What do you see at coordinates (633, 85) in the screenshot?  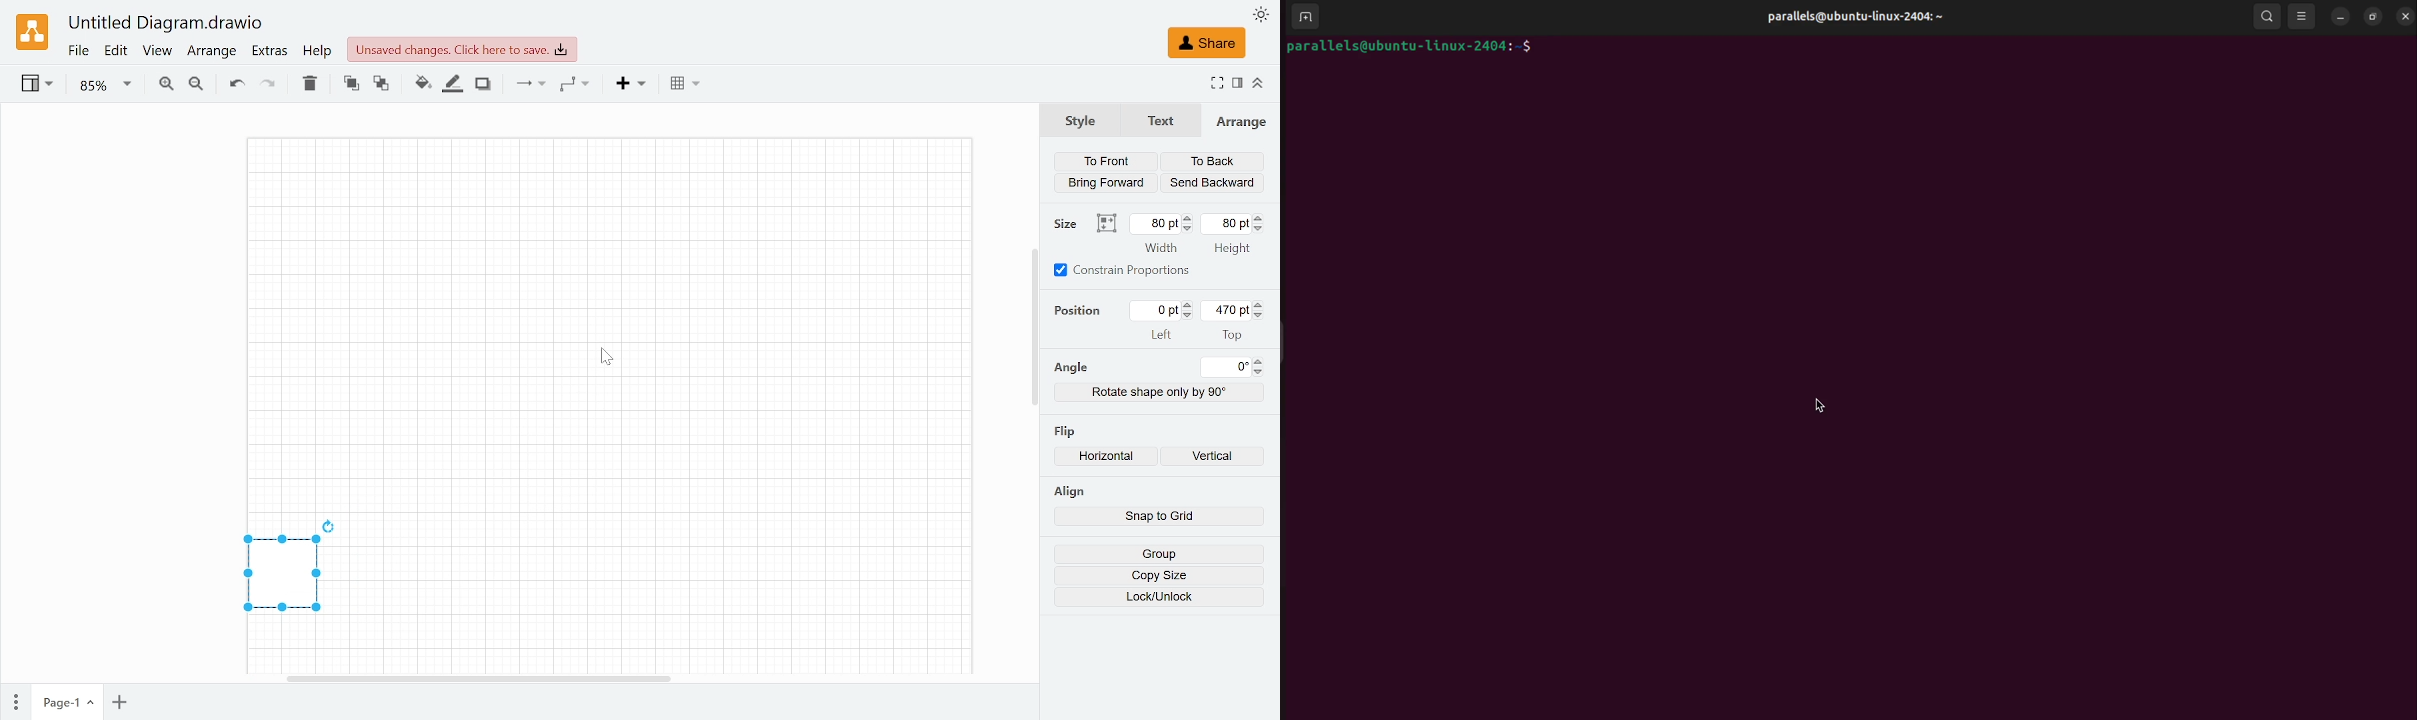 I see `Insert` at bounding box center [633, 85].